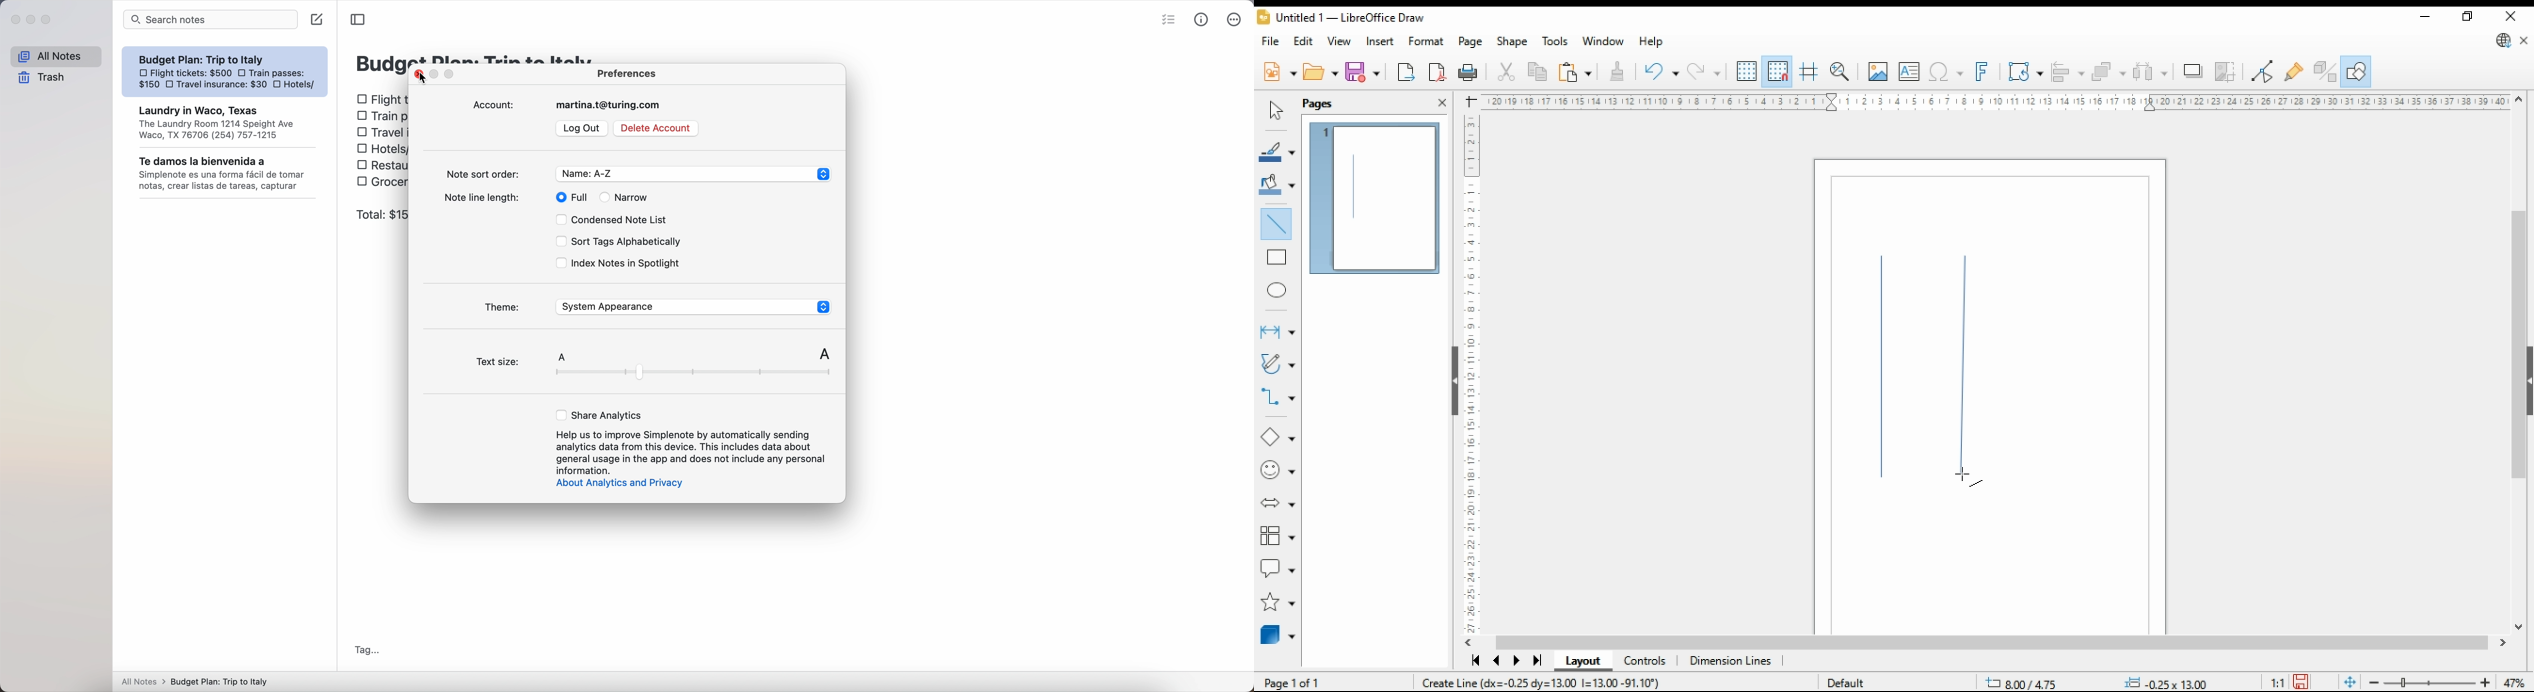 Image resolution: width=2548 pixels, height=700 pixels. Describe the element at coordinates (2524, 41) in the screenshot. I see `close document` at that location.